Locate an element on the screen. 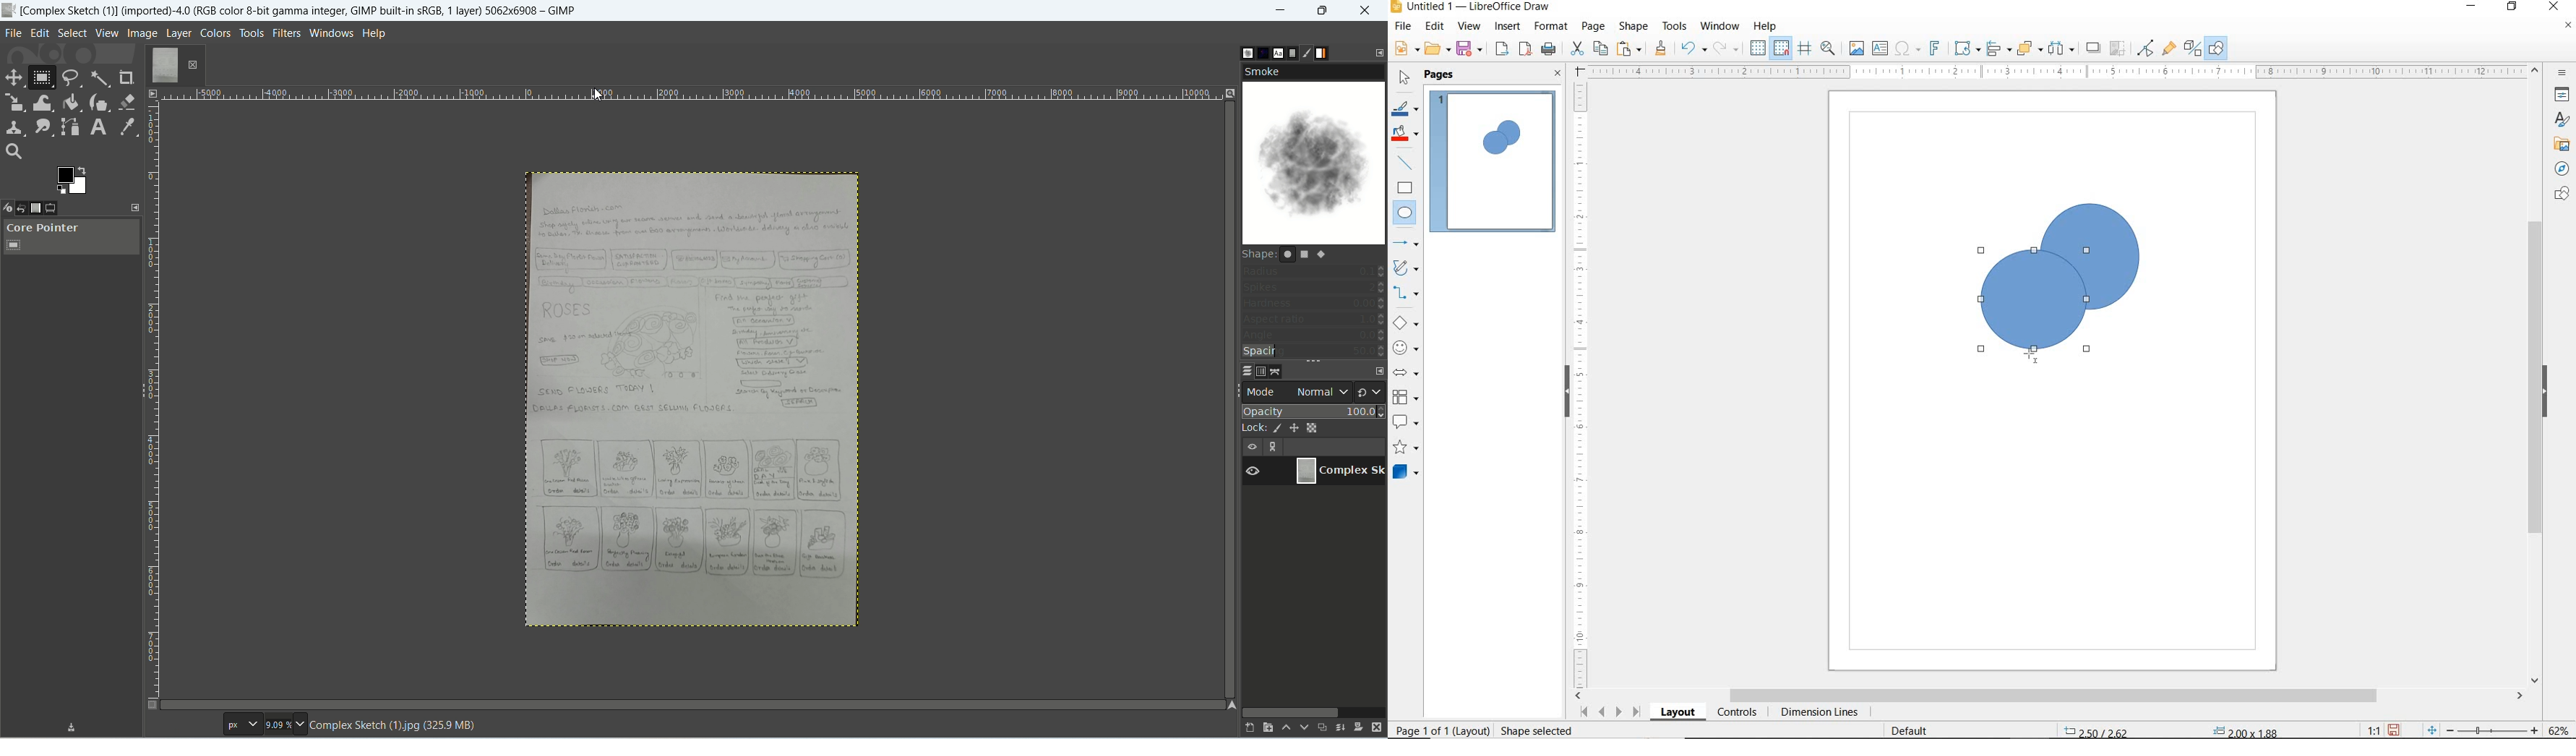 This screenshot has width=2576, height=756. SHADOW is located at coordinates (2094, 50).